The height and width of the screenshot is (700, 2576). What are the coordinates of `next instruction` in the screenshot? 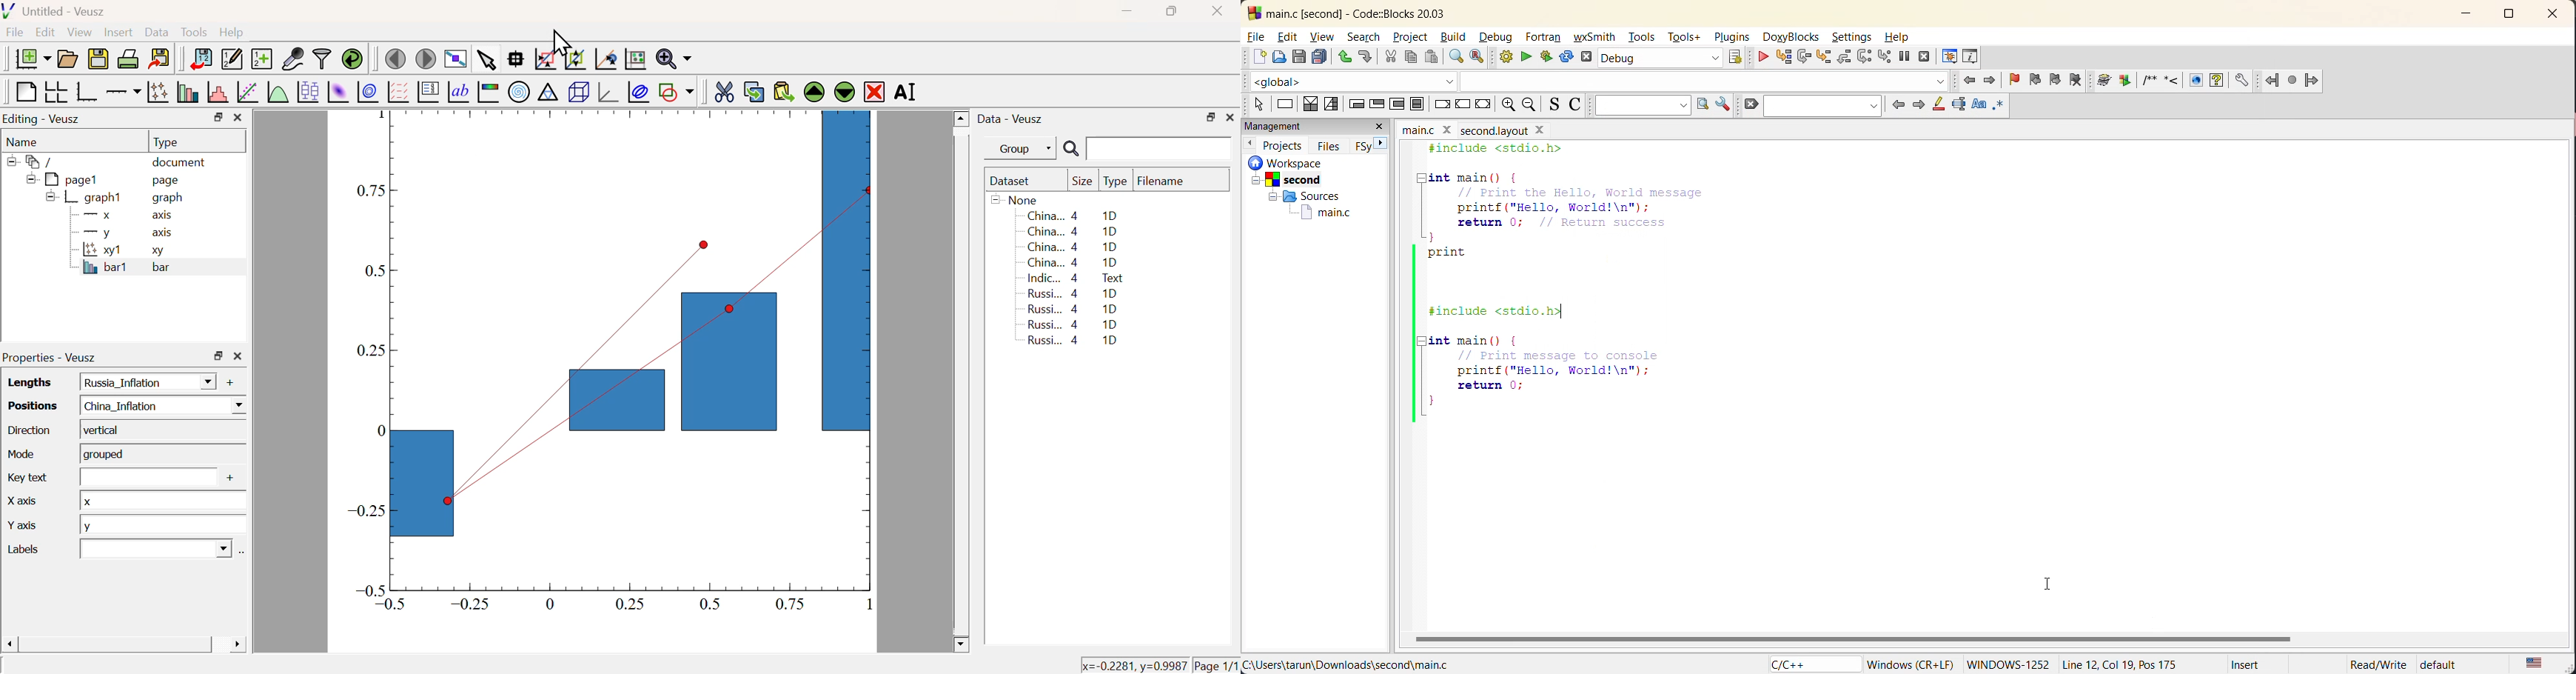 It's located at (1866, 55).